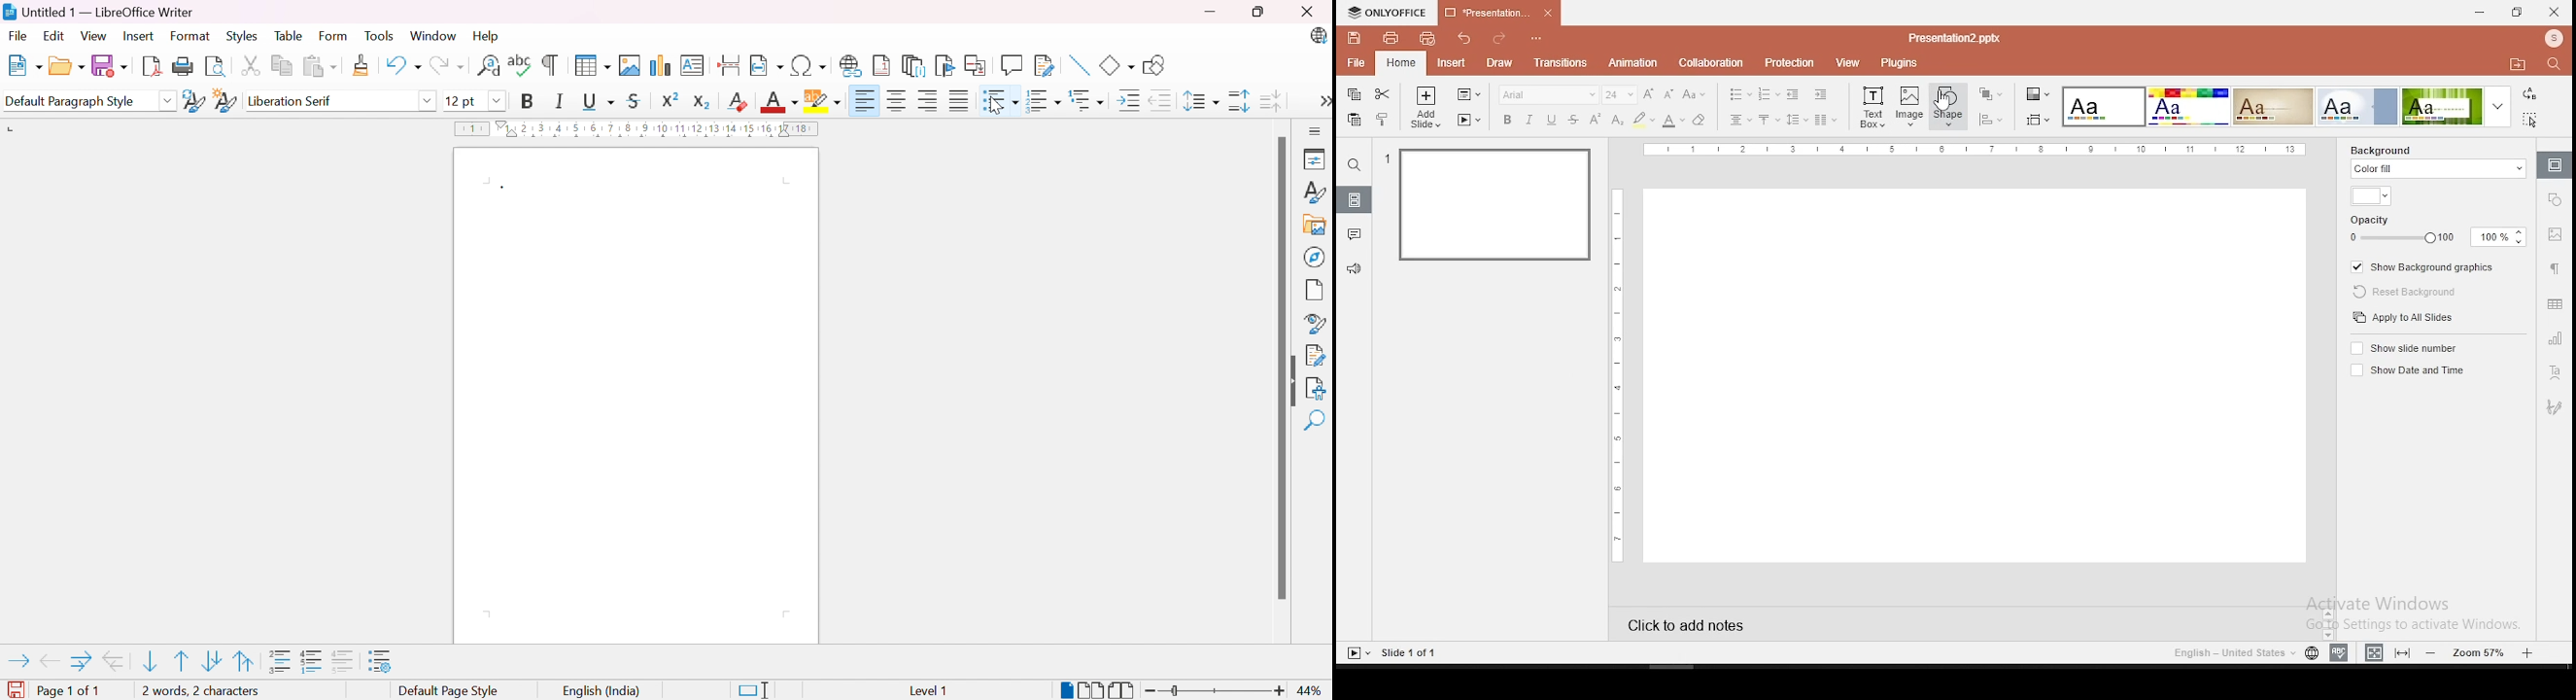  I want to click on profile, so click(2552, 40).